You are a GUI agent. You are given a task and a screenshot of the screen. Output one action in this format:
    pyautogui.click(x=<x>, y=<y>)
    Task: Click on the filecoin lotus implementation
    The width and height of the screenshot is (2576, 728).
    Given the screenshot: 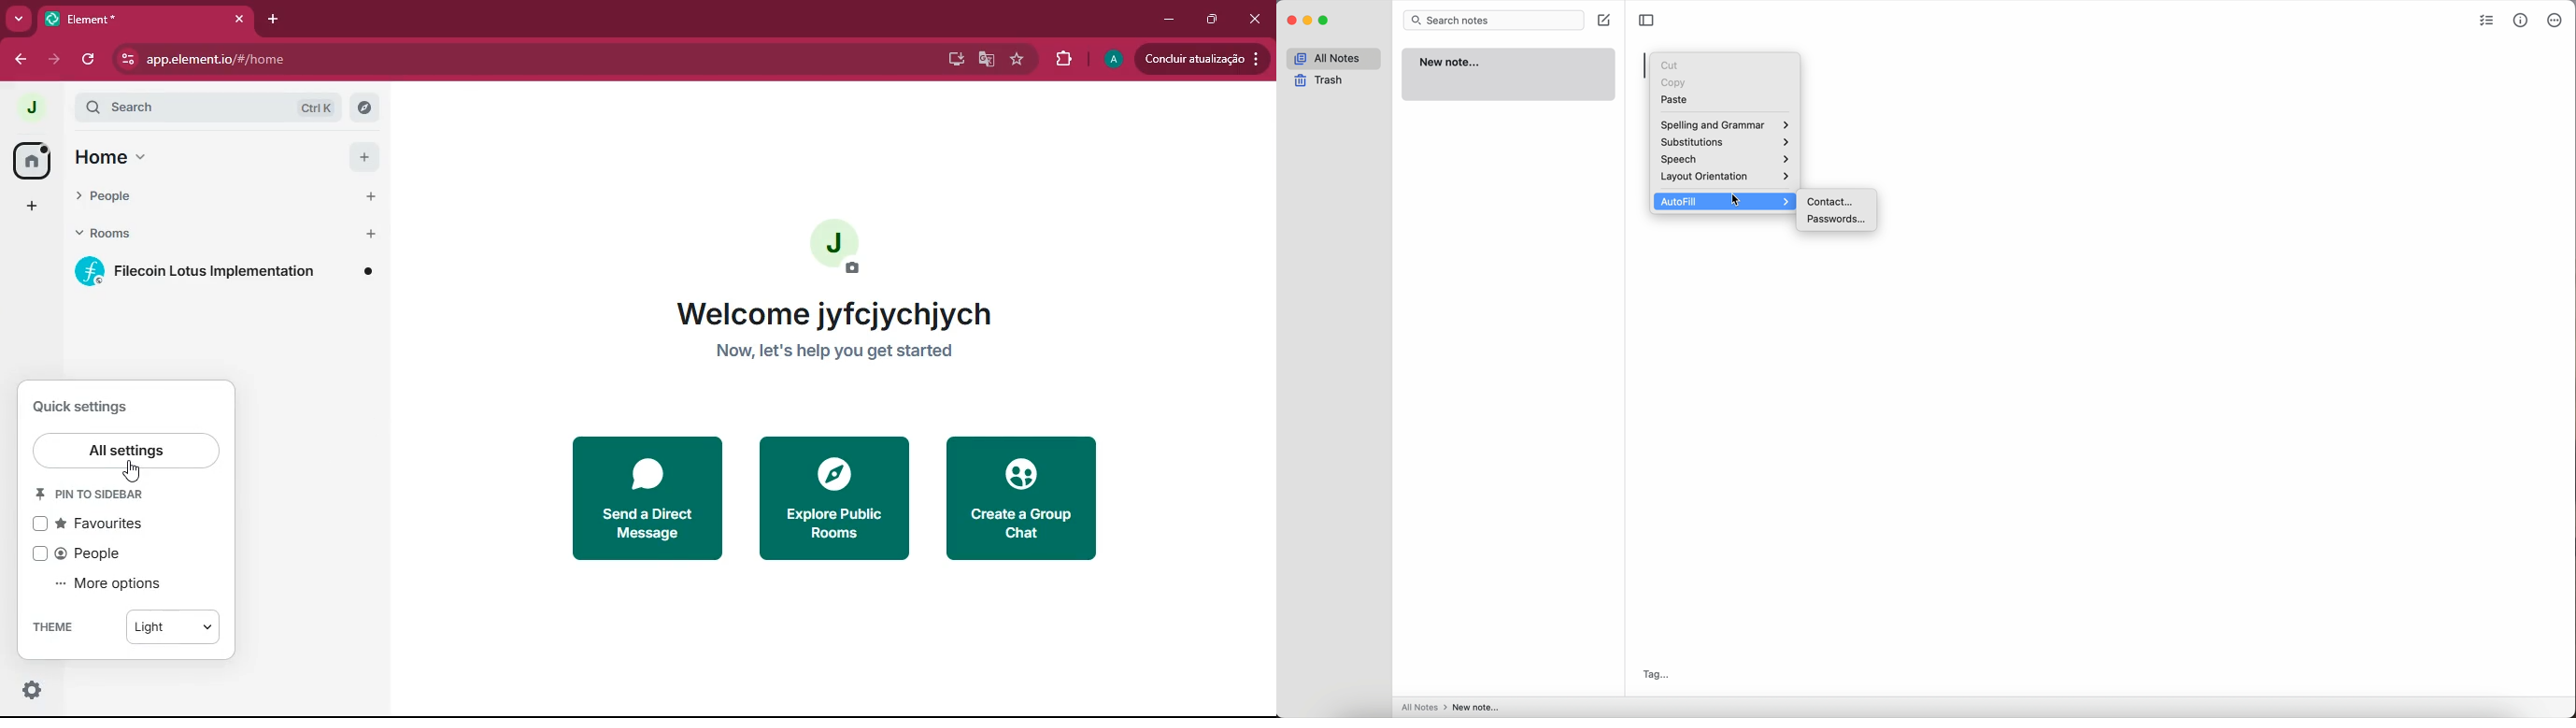 What is the action you would take?
    pyautogui.click(x=226, y=270)
    